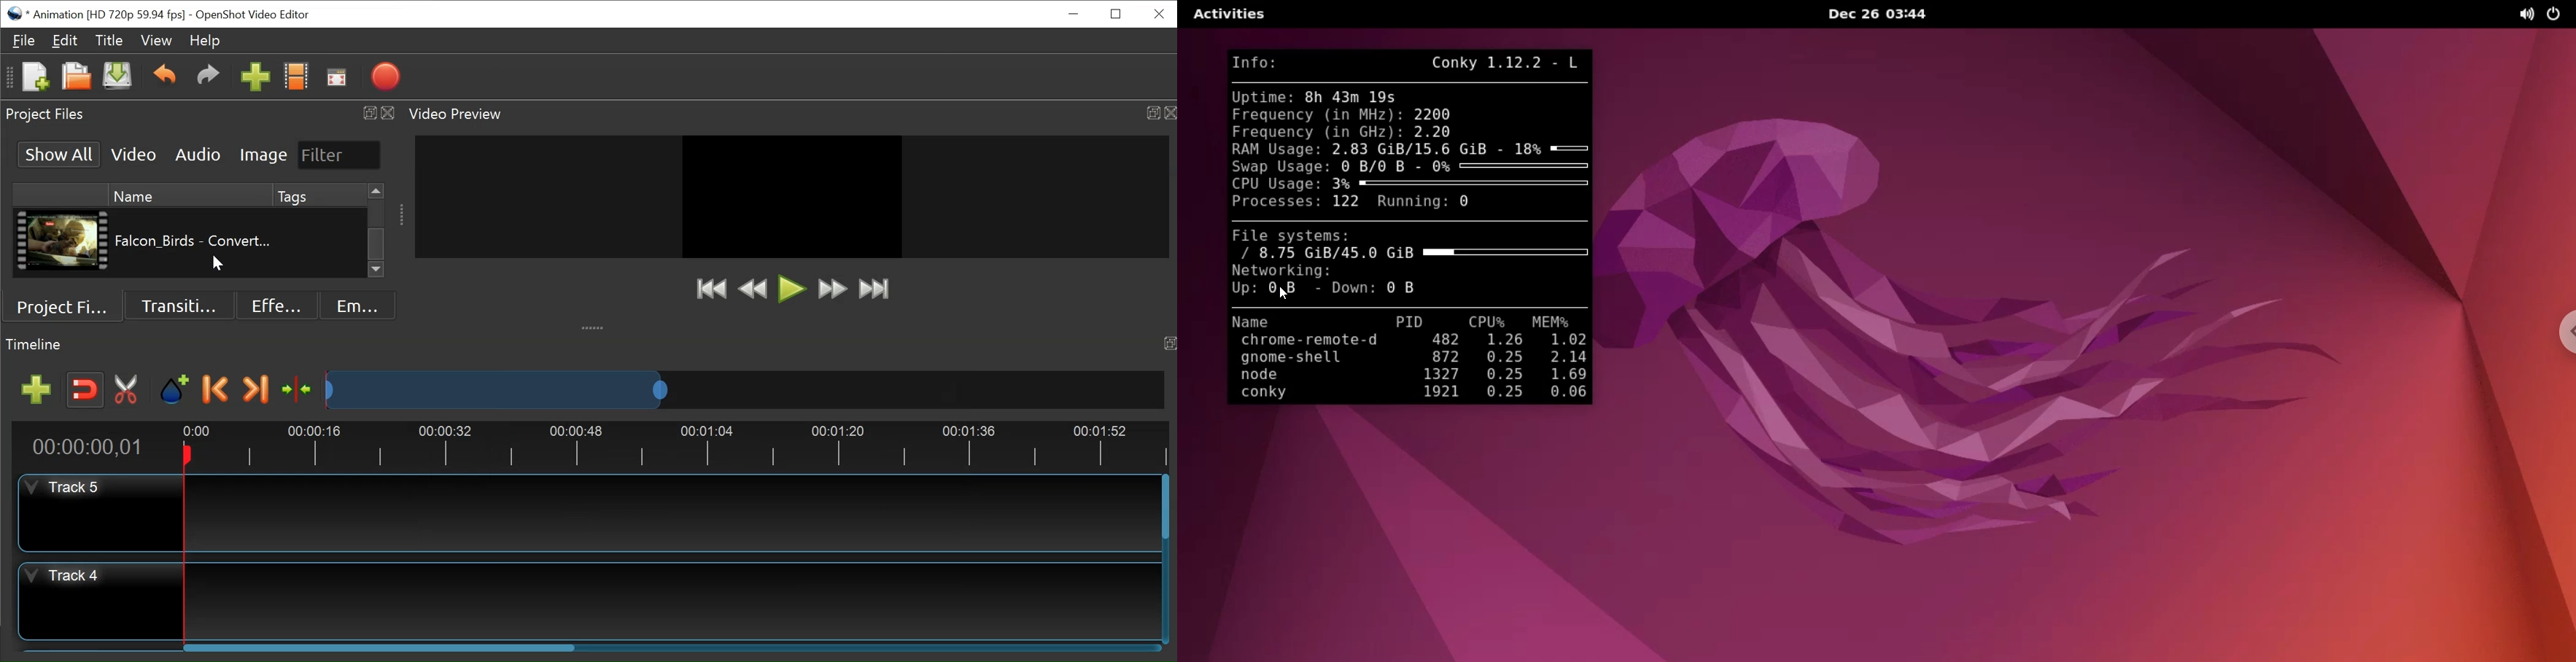 This screenshot has width=2576, height=672. Describe the element at coordinates (25, 40) in the screenshot. I see `File` at that location.